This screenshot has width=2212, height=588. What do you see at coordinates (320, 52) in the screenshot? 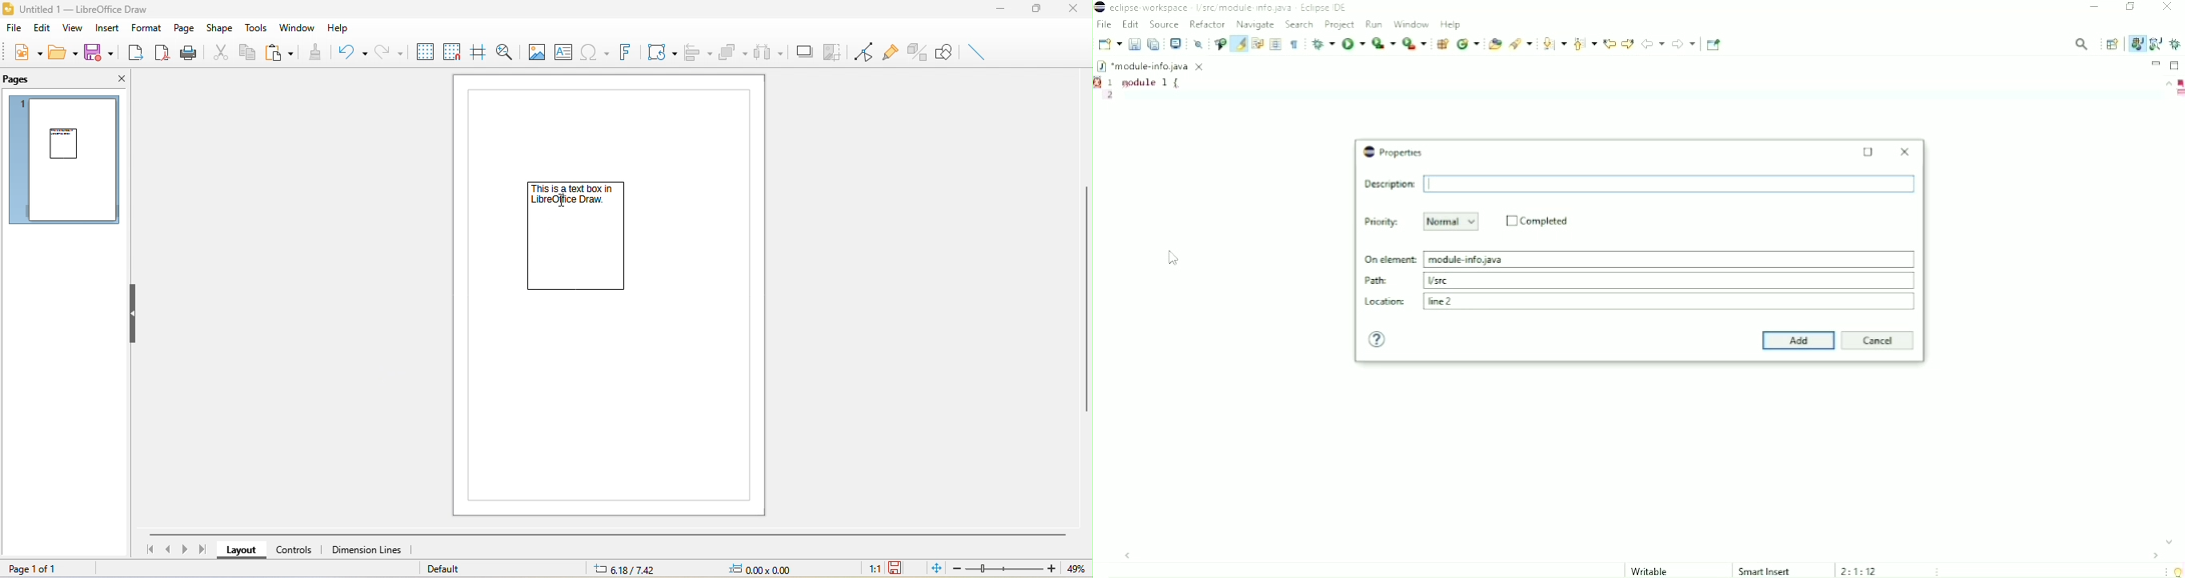
I see `clone formatting` at bounding box center [320, 52].